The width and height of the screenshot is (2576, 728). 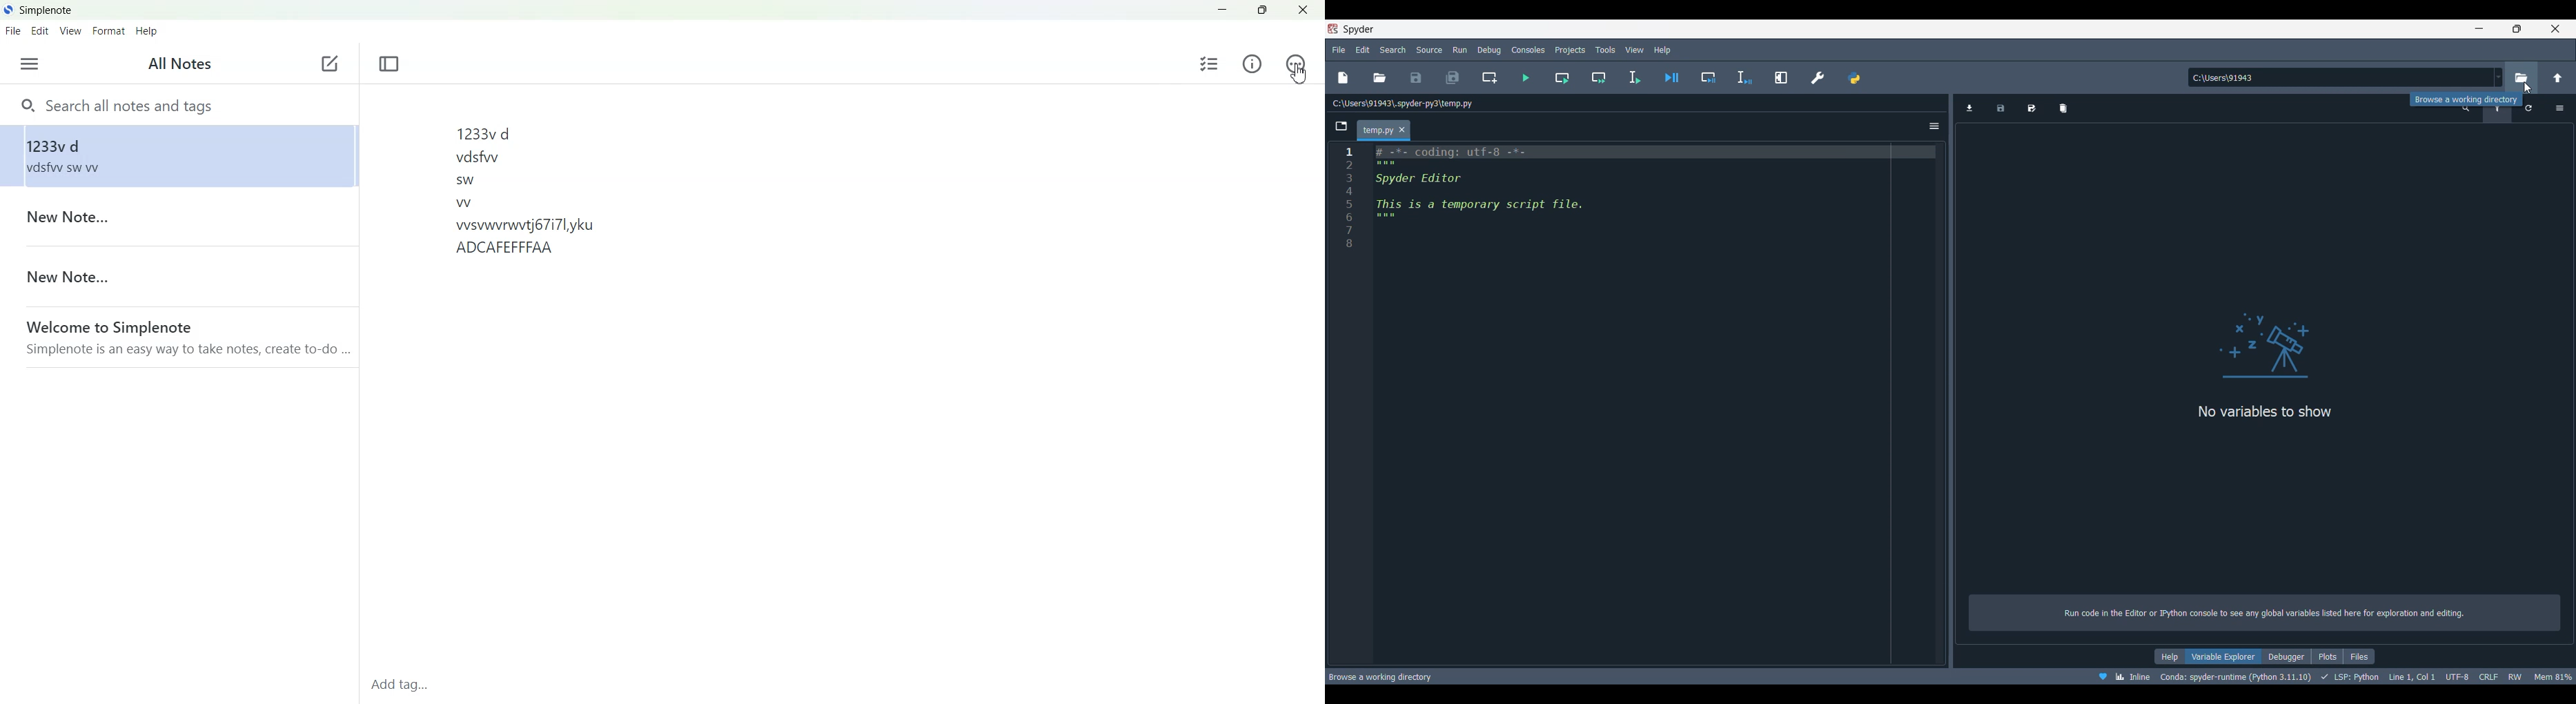 What do you see at coordinates (2467, 99) in the screenshot?
I see `Description of current selection` at bounding box center [2467, 99].